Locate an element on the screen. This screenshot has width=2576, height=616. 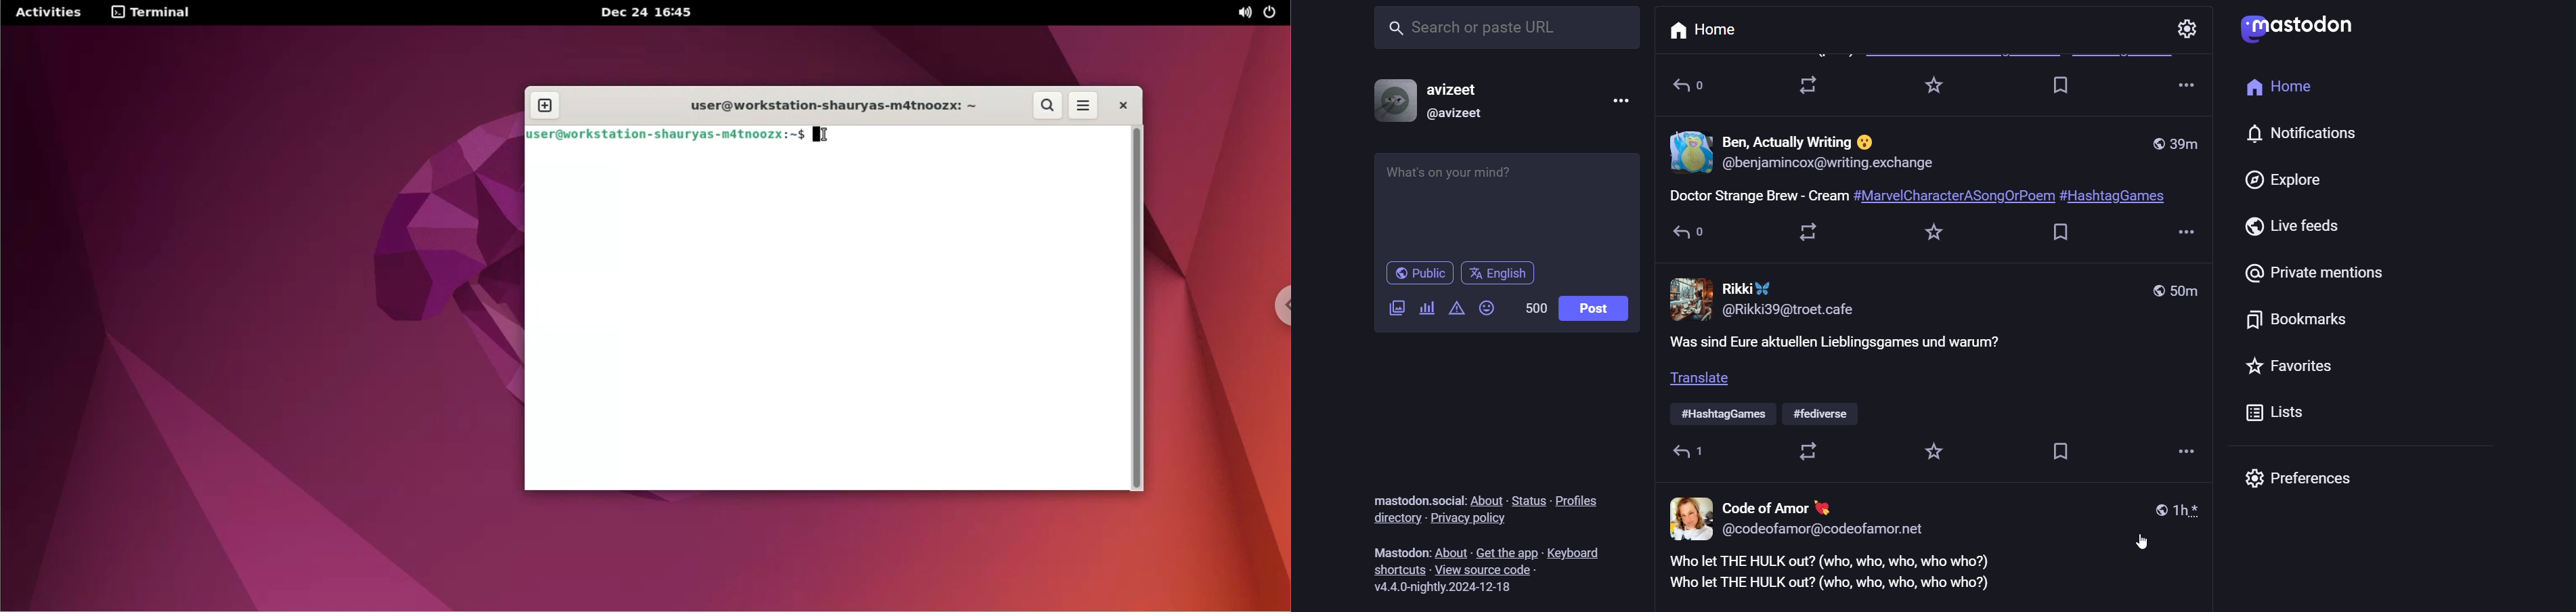
favorites is located at coordinates (2290, 367).